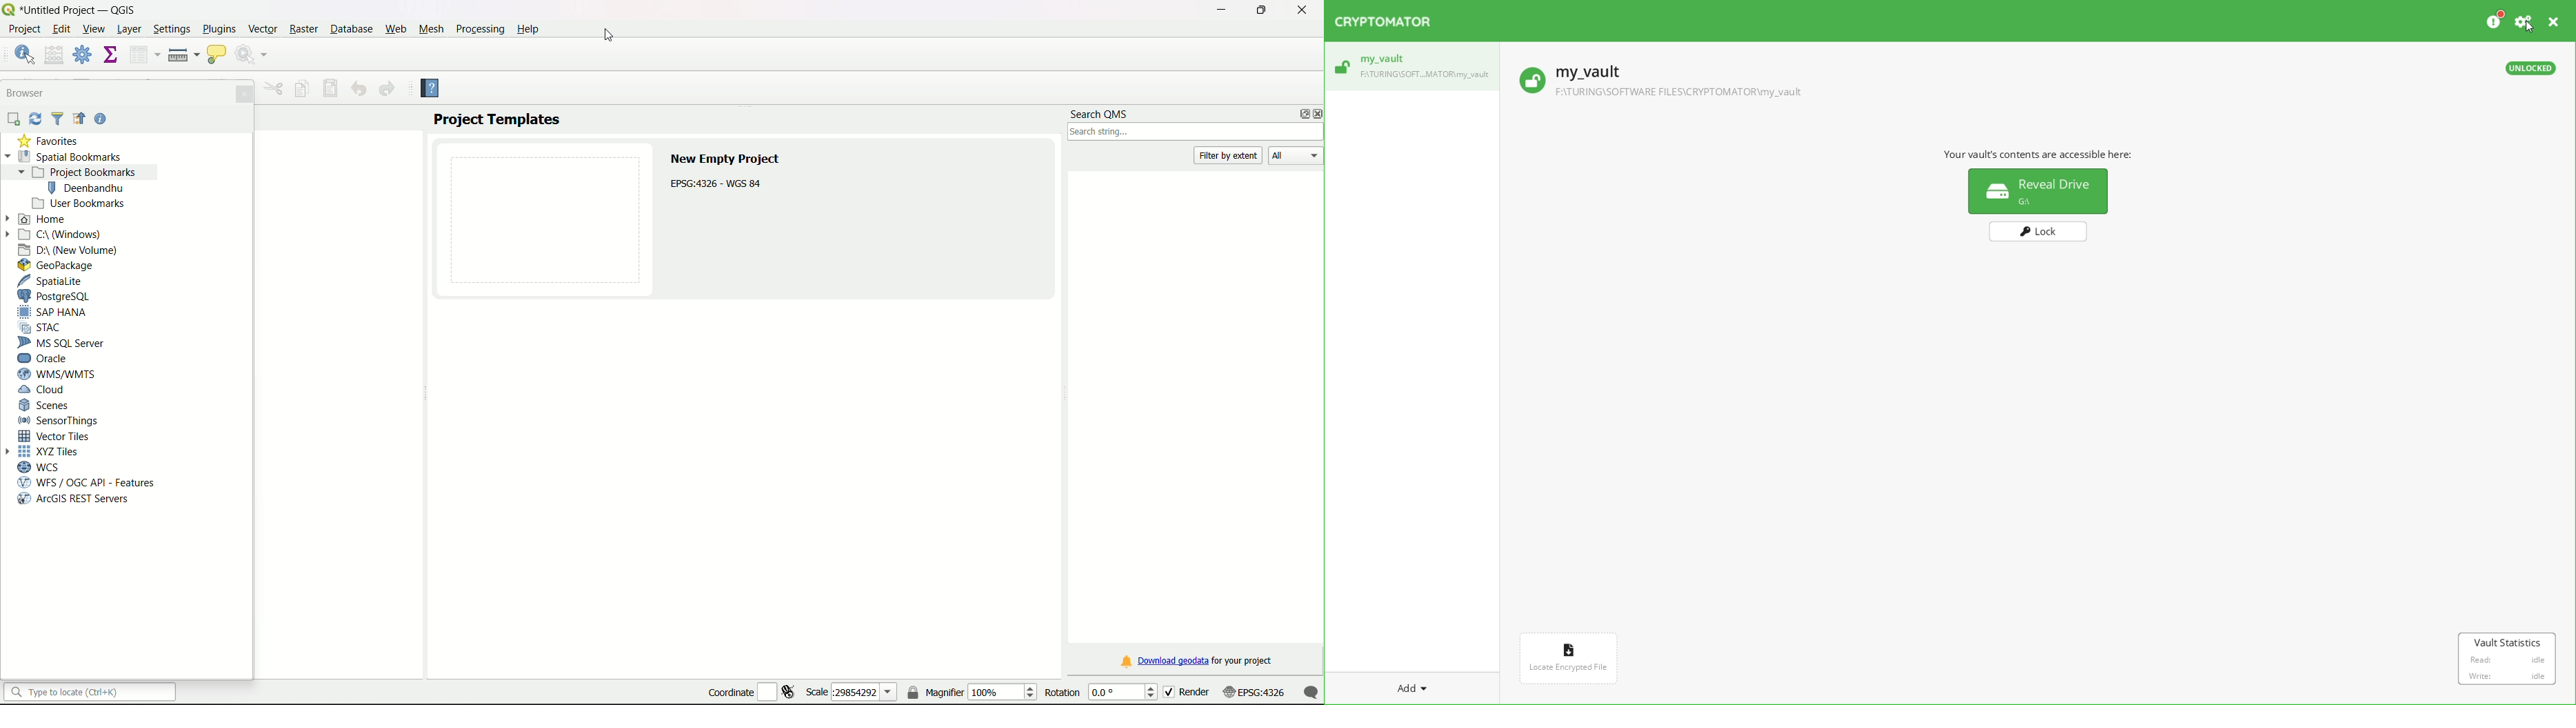  I want to click on show statistical summary, so click(109, 55).